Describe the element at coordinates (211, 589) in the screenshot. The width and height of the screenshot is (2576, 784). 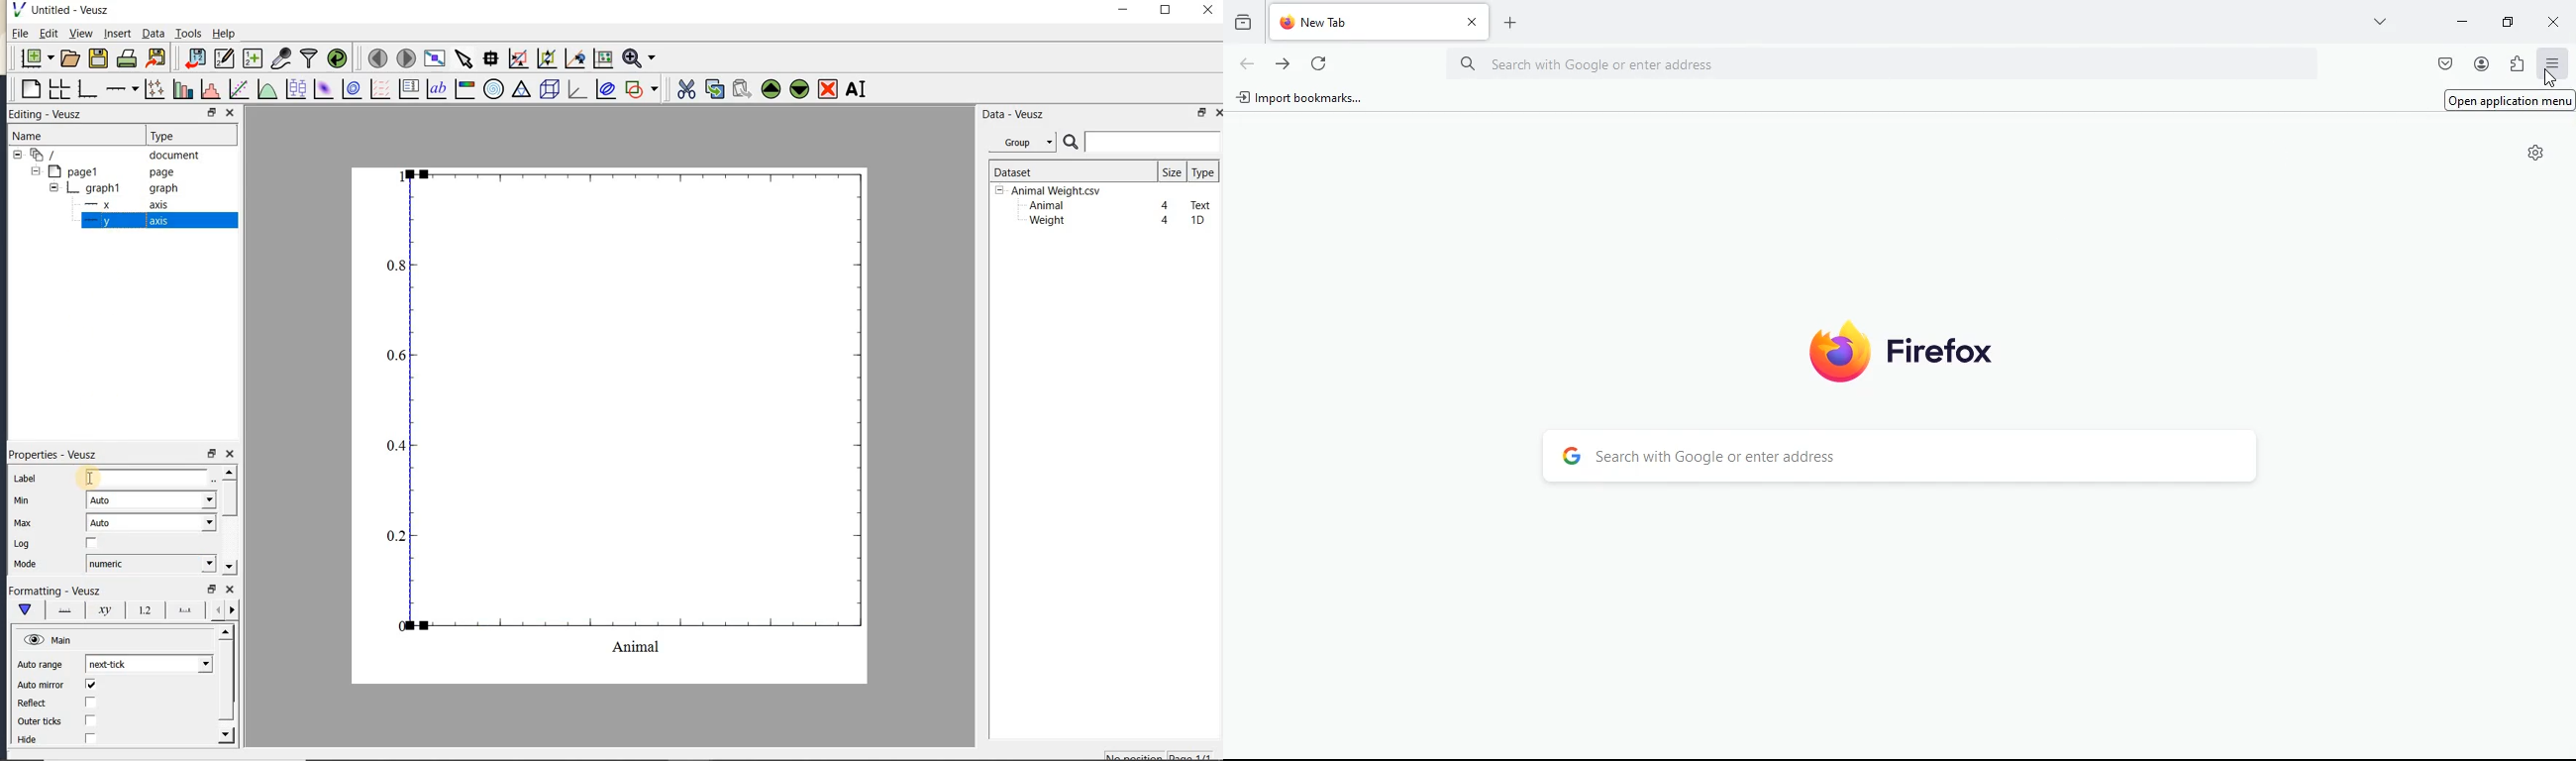
I see `restore` at that location.